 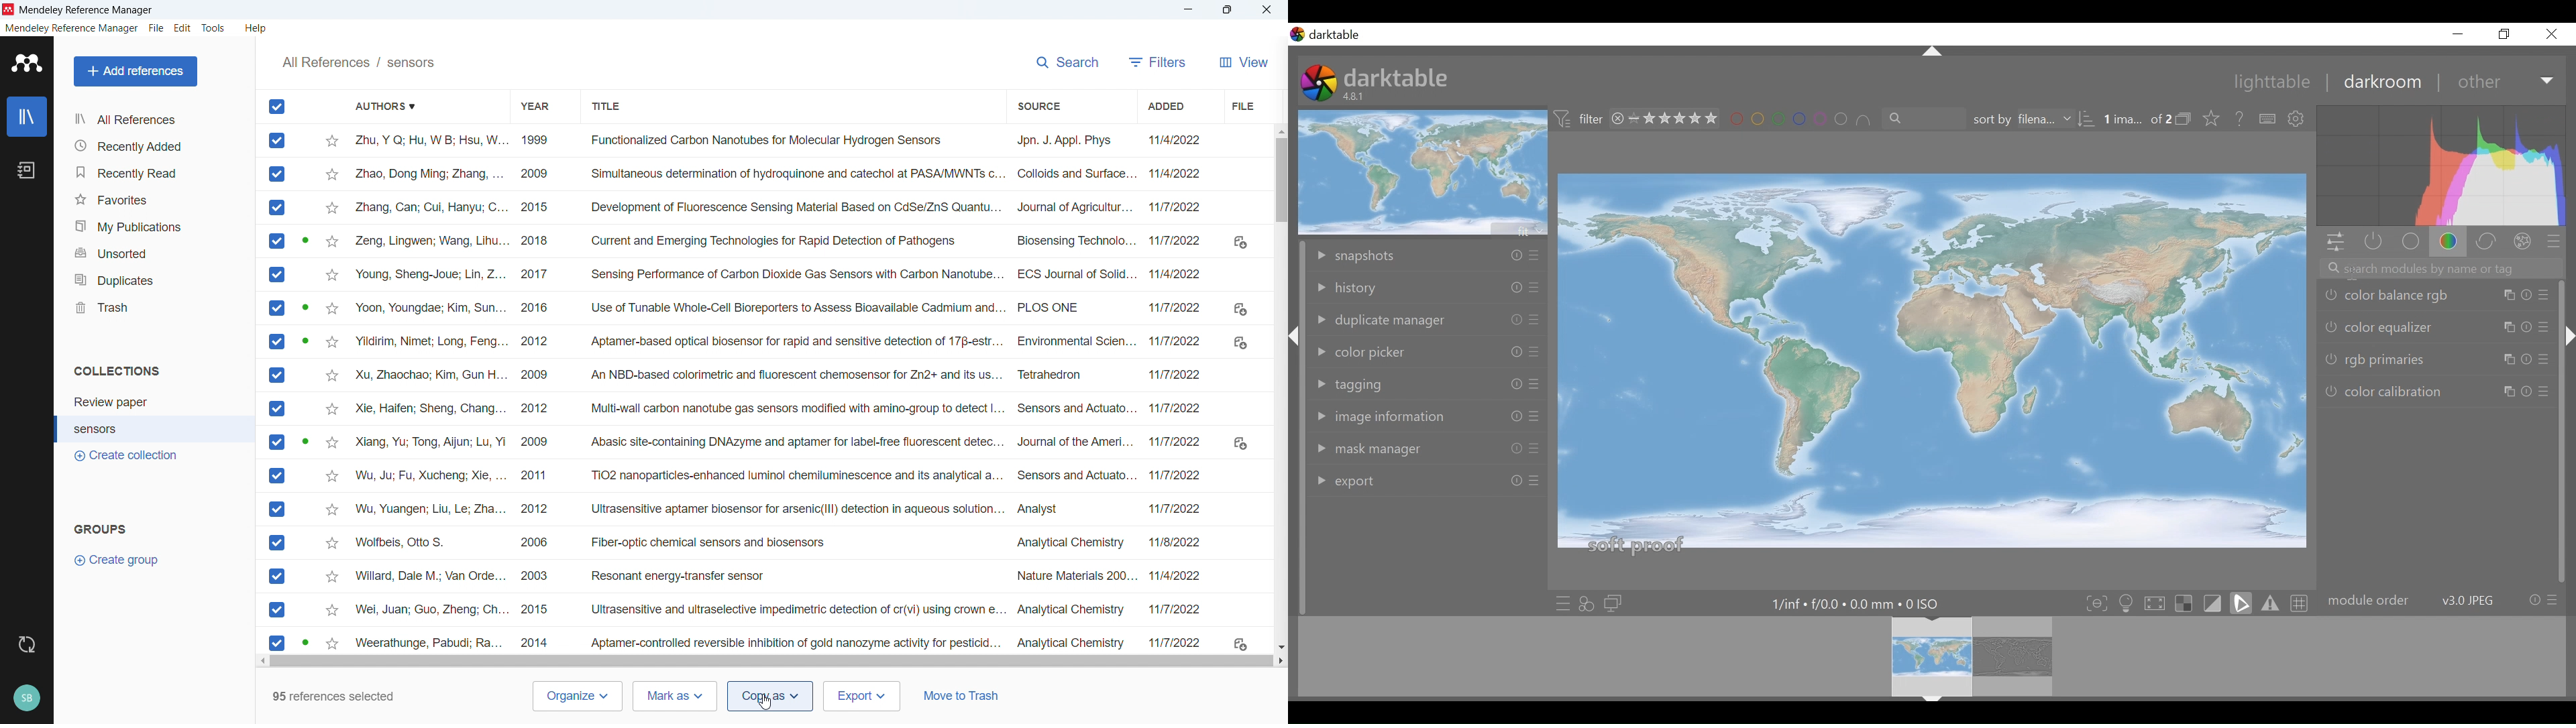 I want to click on edit, so click(x=182, y=28).